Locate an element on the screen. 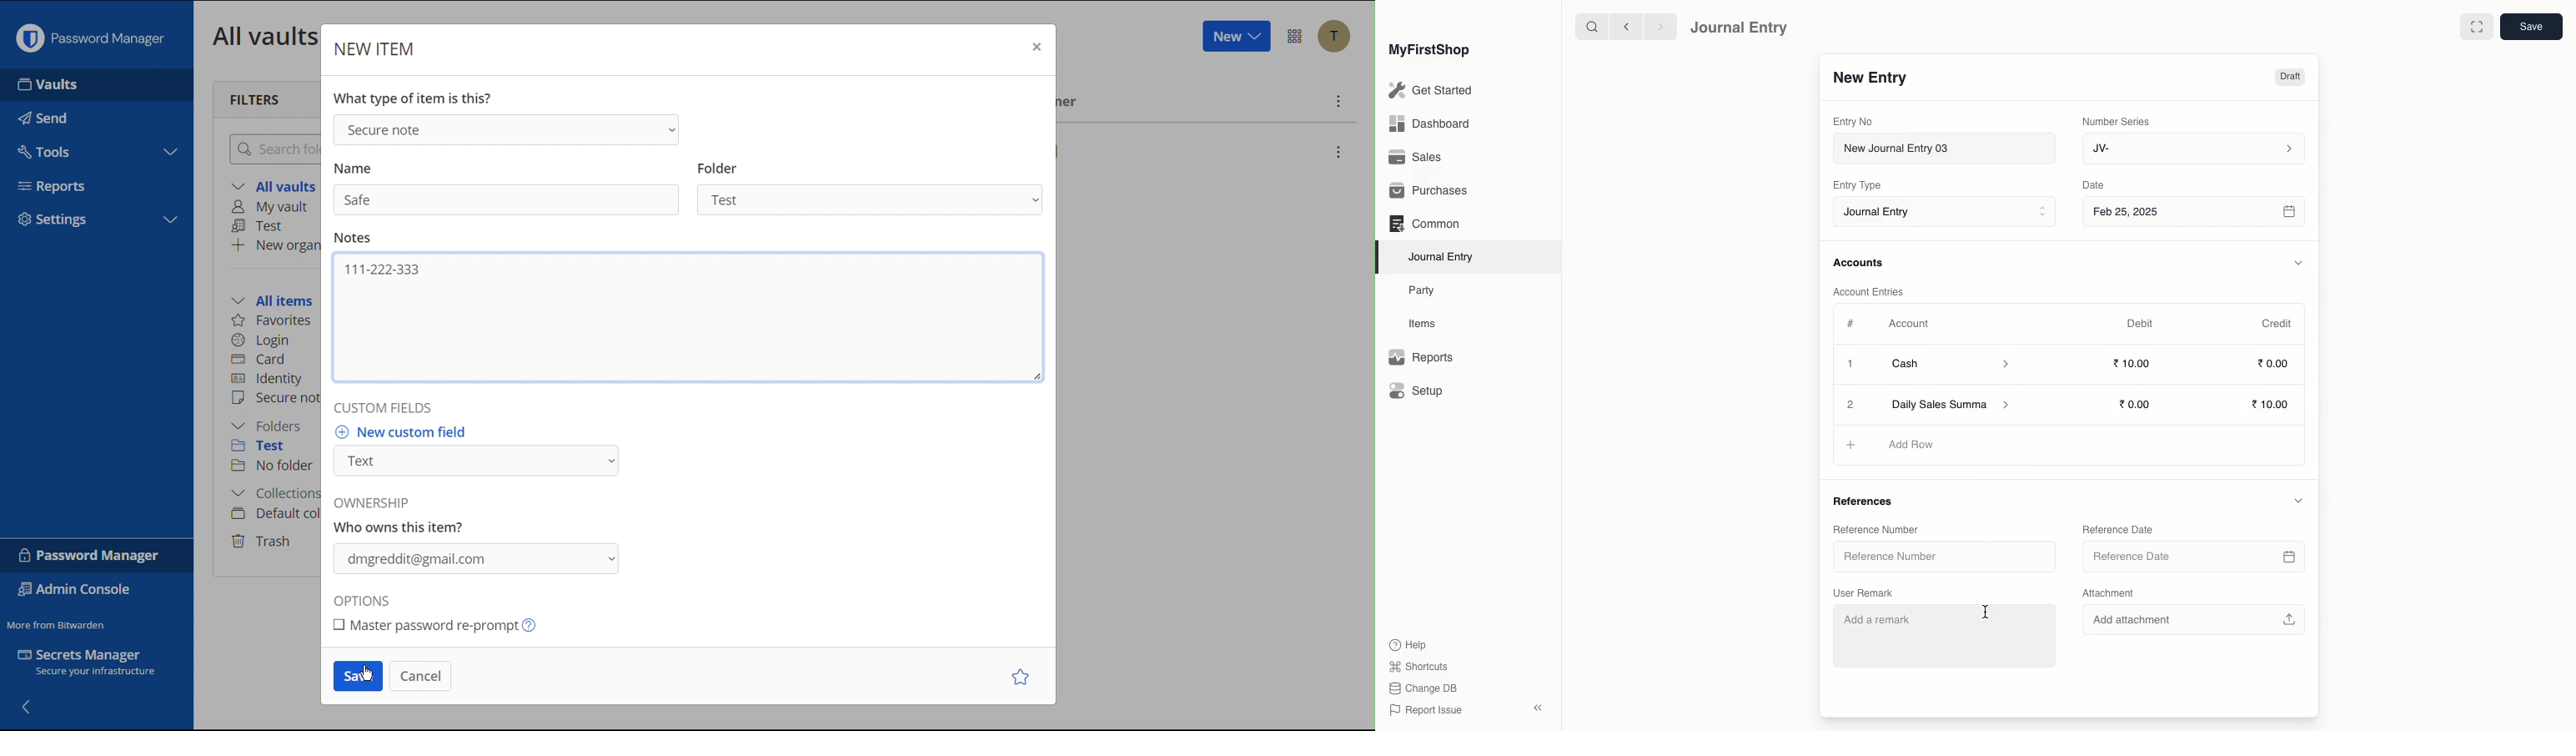  Secrets Manager is located at coordinates (96, 665).